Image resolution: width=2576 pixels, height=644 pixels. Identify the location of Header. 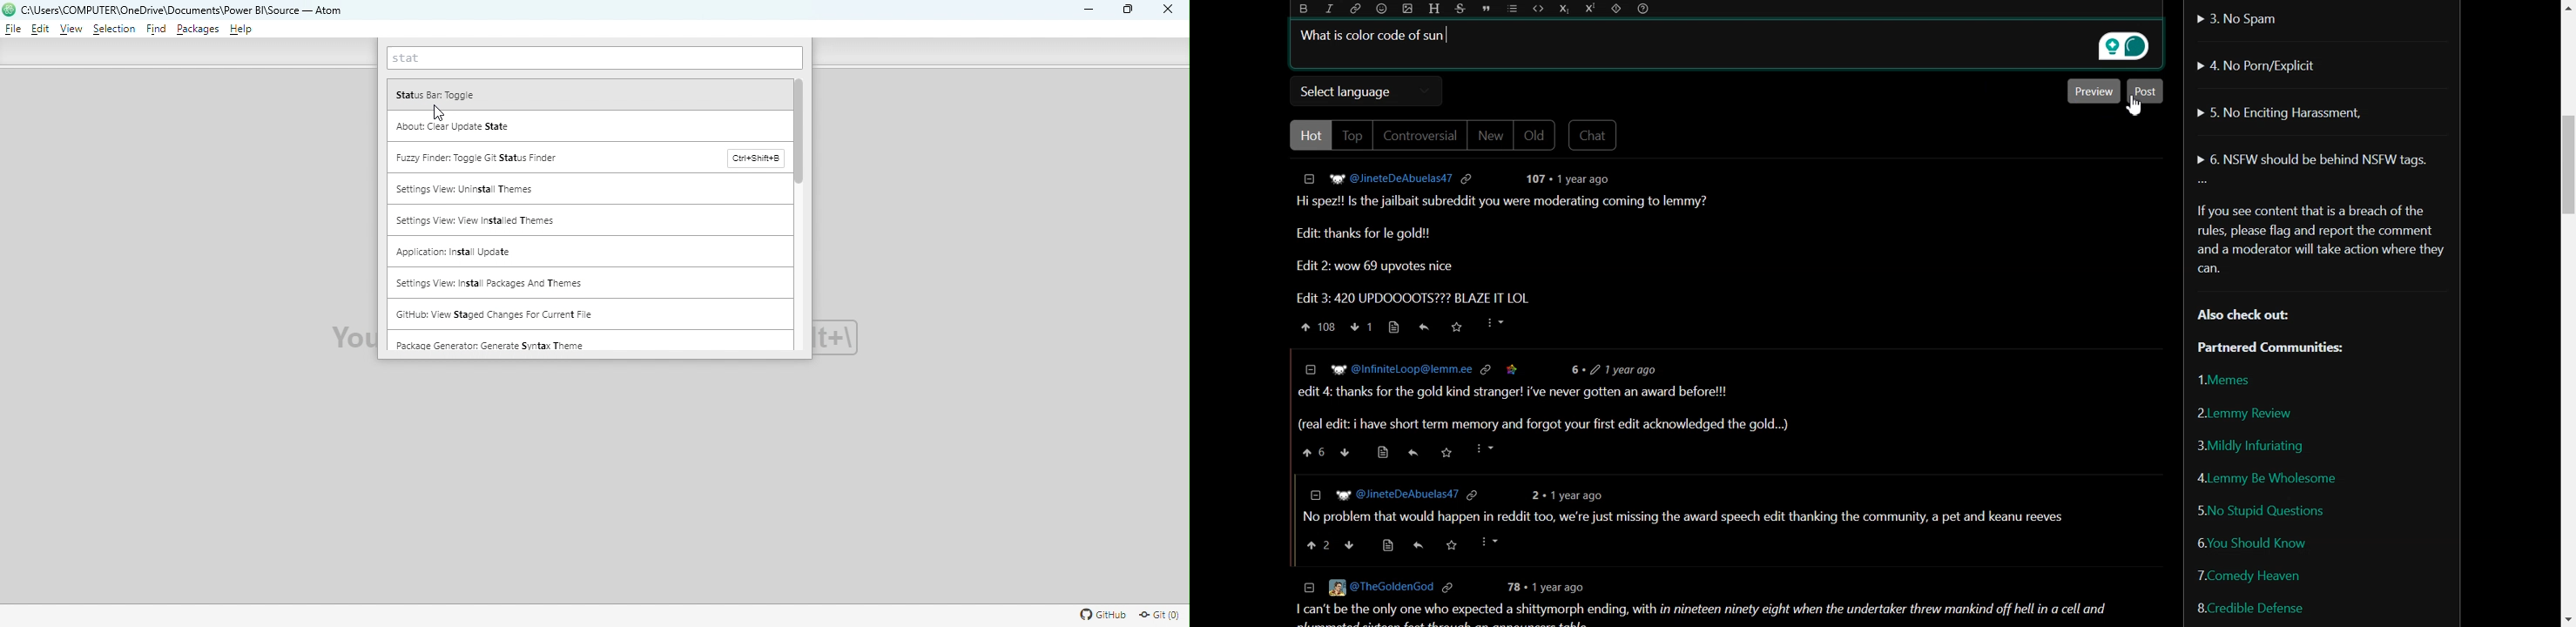
(1433, 9).